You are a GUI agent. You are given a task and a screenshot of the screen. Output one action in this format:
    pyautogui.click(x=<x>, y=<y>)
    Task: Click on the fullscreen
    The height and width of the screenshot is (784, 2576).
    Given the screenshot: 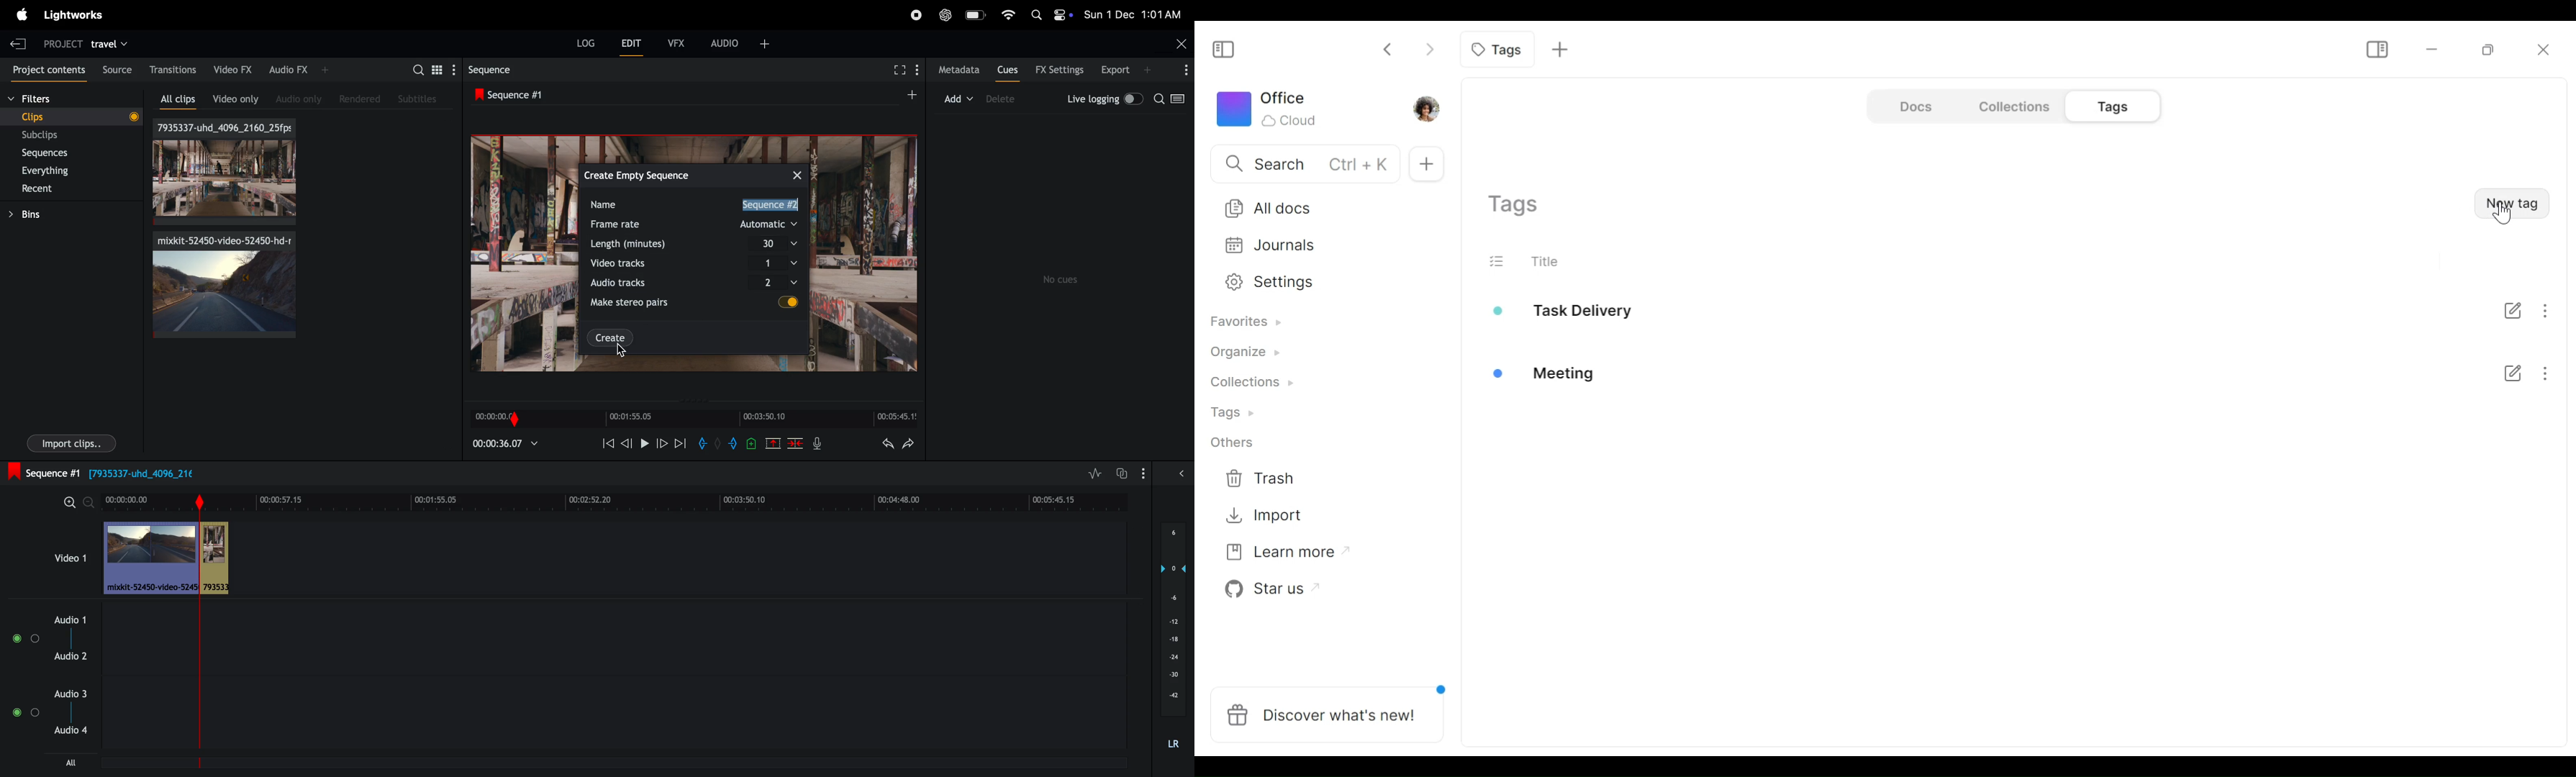 What is the action you would take?
    pyautogui.click(x=902, y=69)
    